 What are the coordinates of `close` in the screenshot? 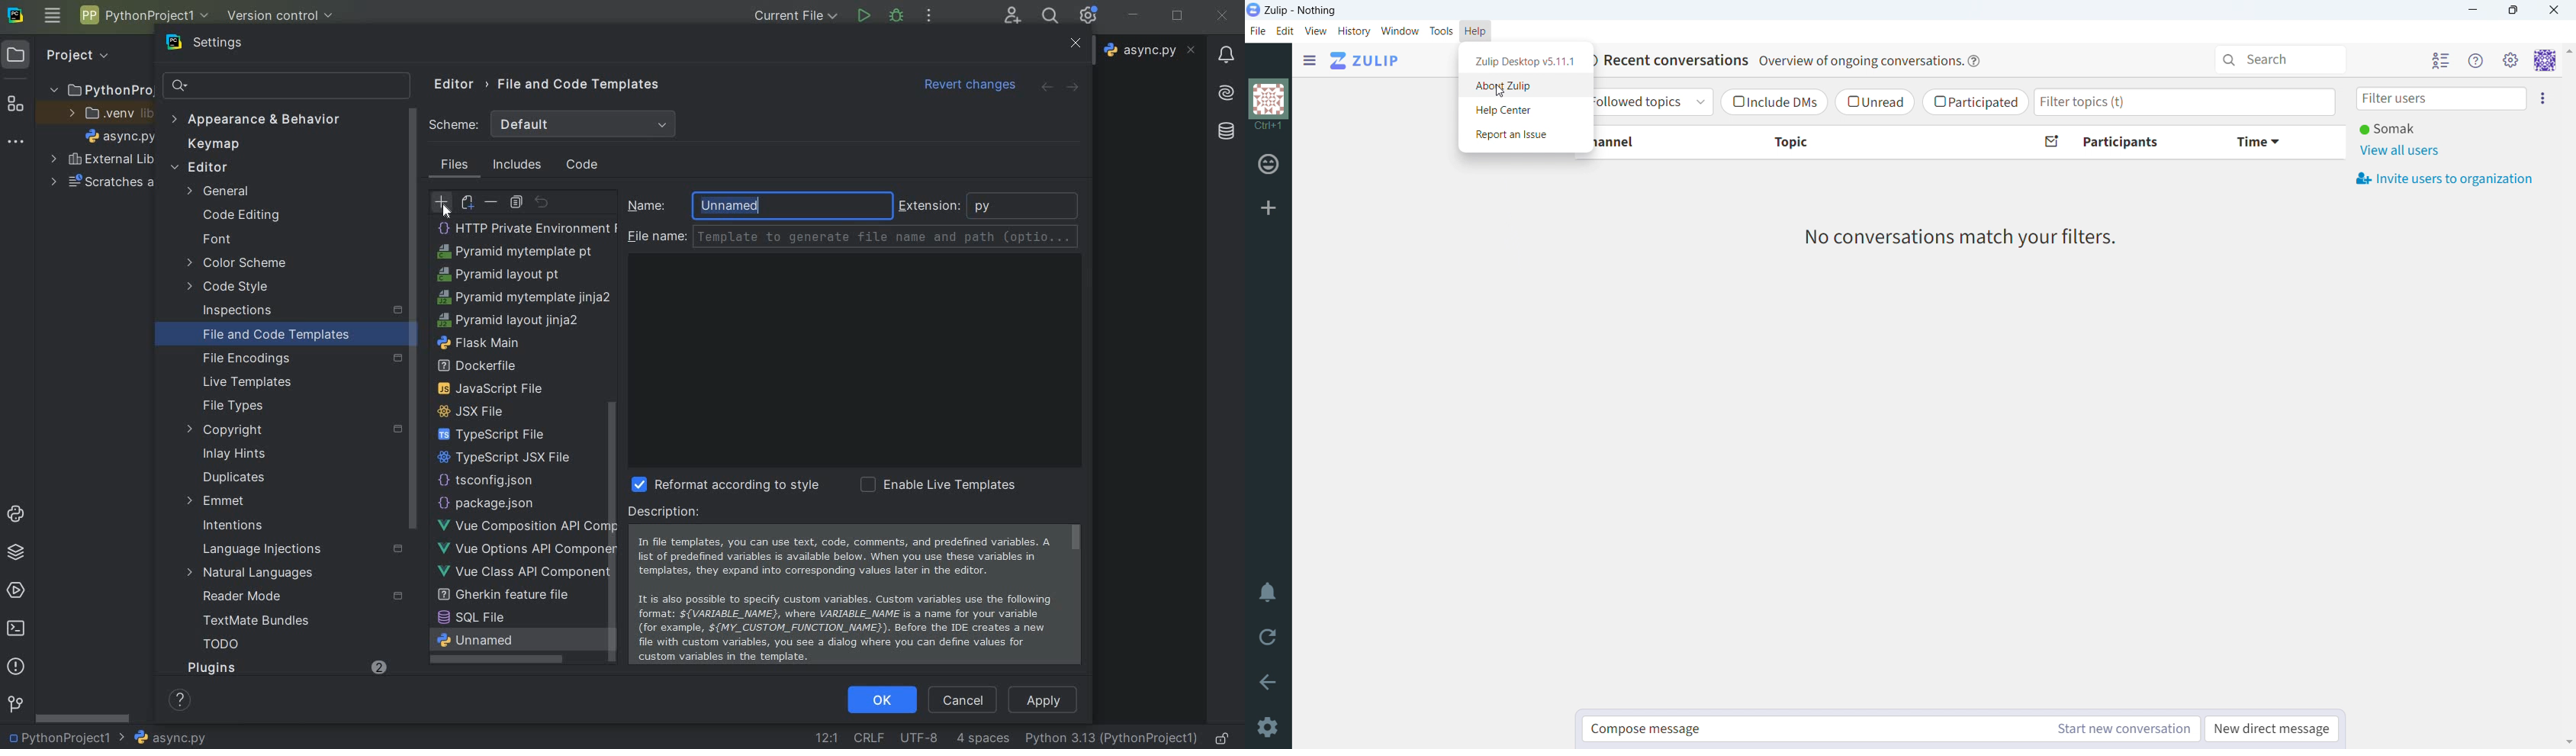 It's located at (1223, 15).